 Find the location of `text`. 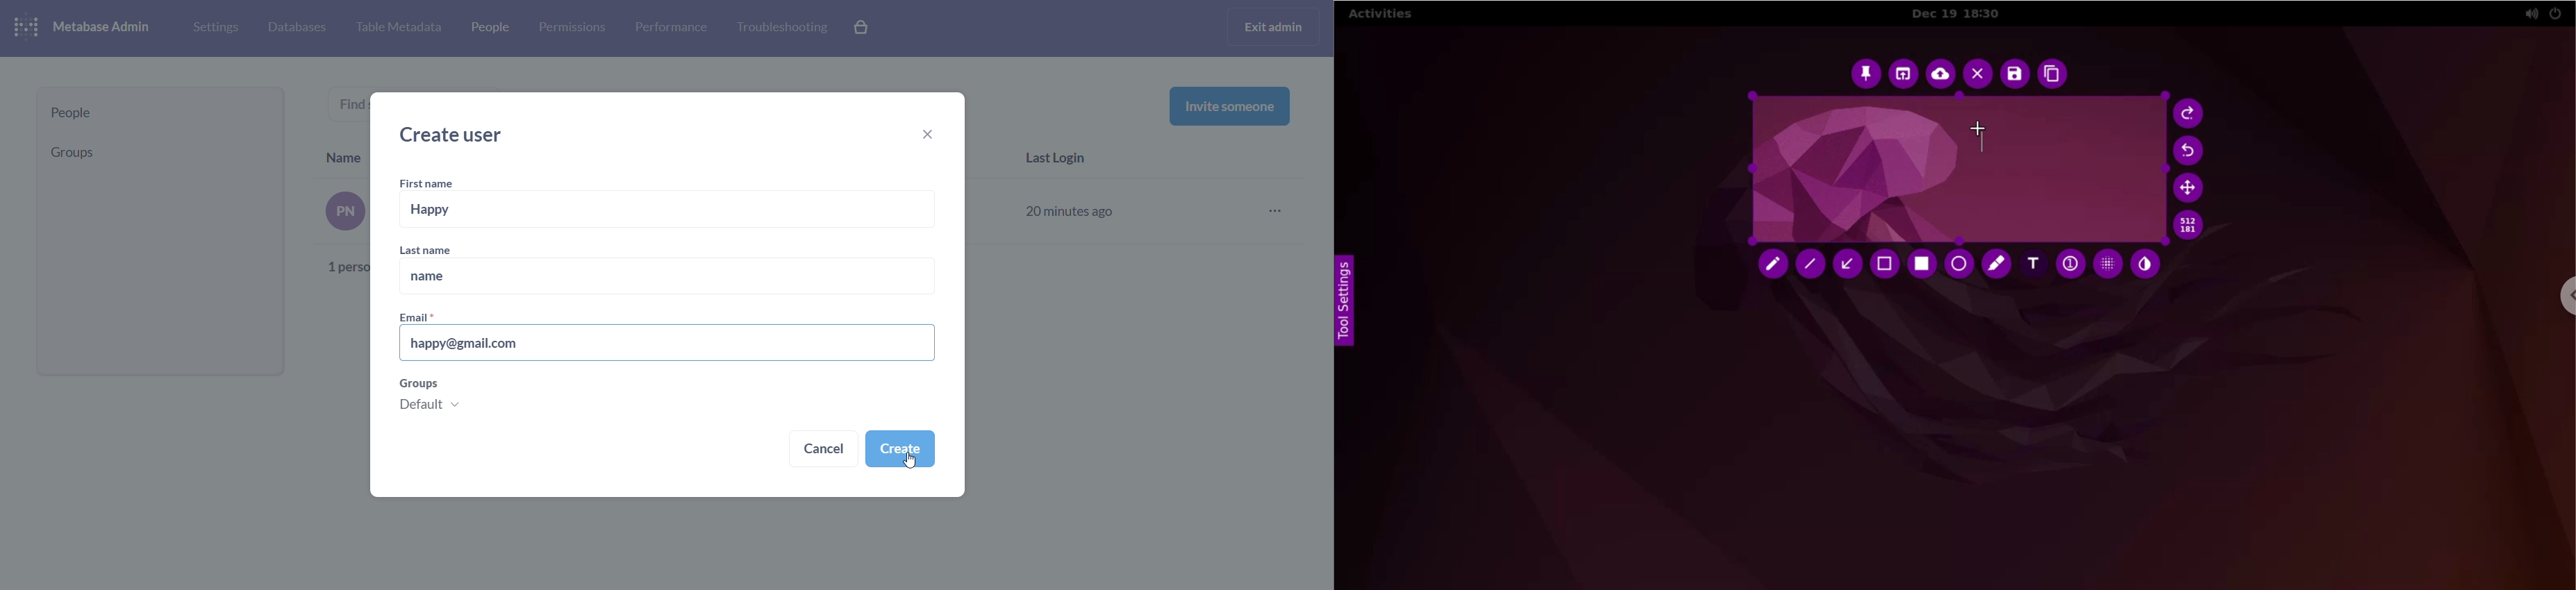

text is located at coordinates (341, 235).